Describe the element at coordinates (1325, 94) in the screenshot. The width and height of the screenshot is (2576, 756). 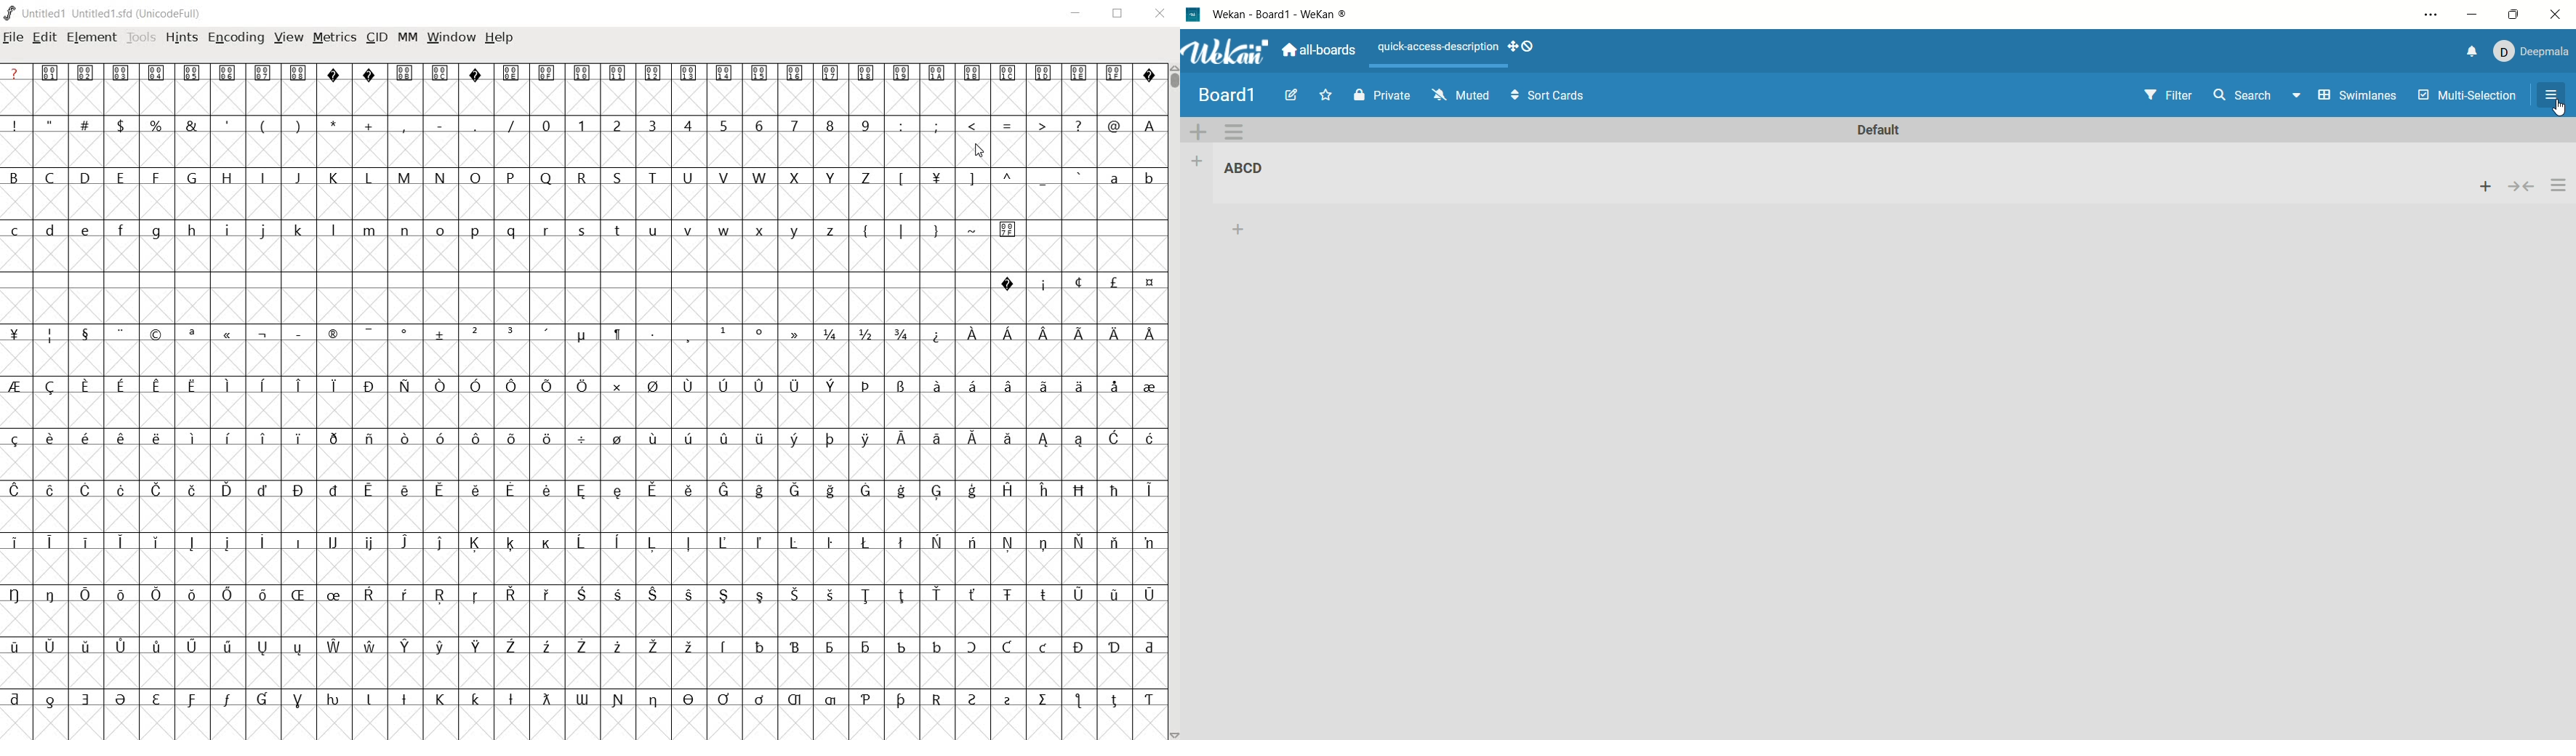
I see `favorite` at that location.